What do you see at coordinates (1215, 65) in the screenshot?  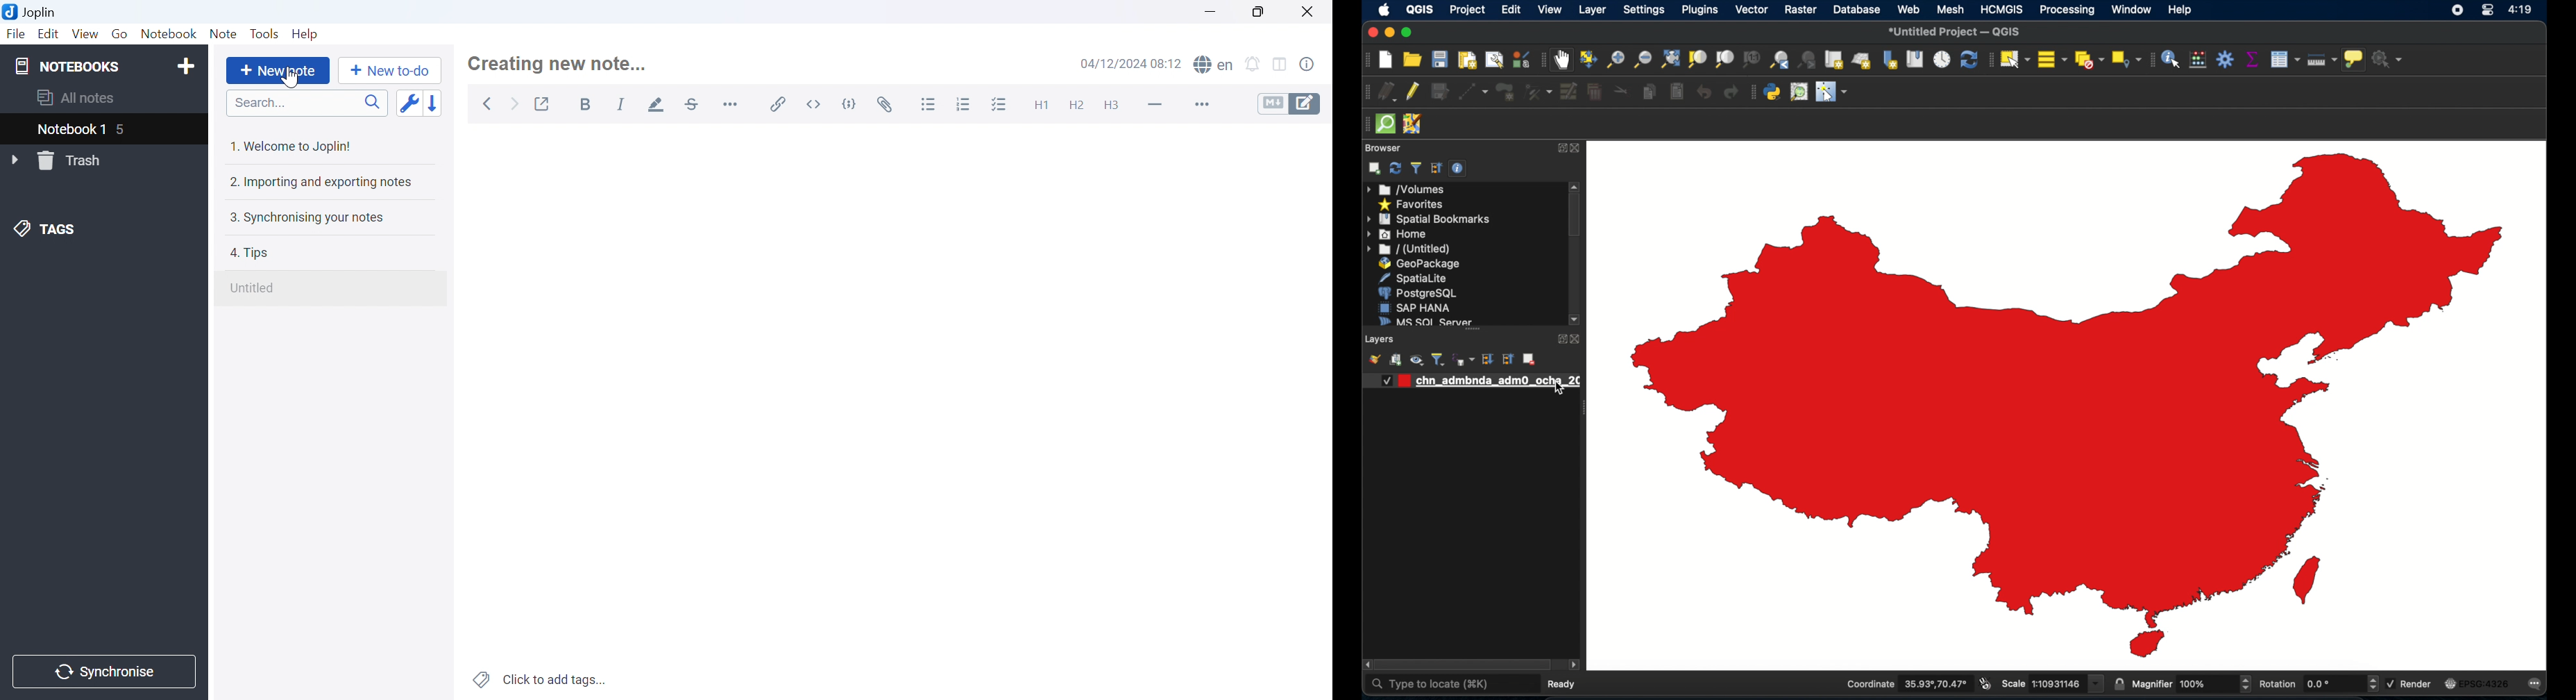 I see `Spell checker` at bounding box center [1215, 65].